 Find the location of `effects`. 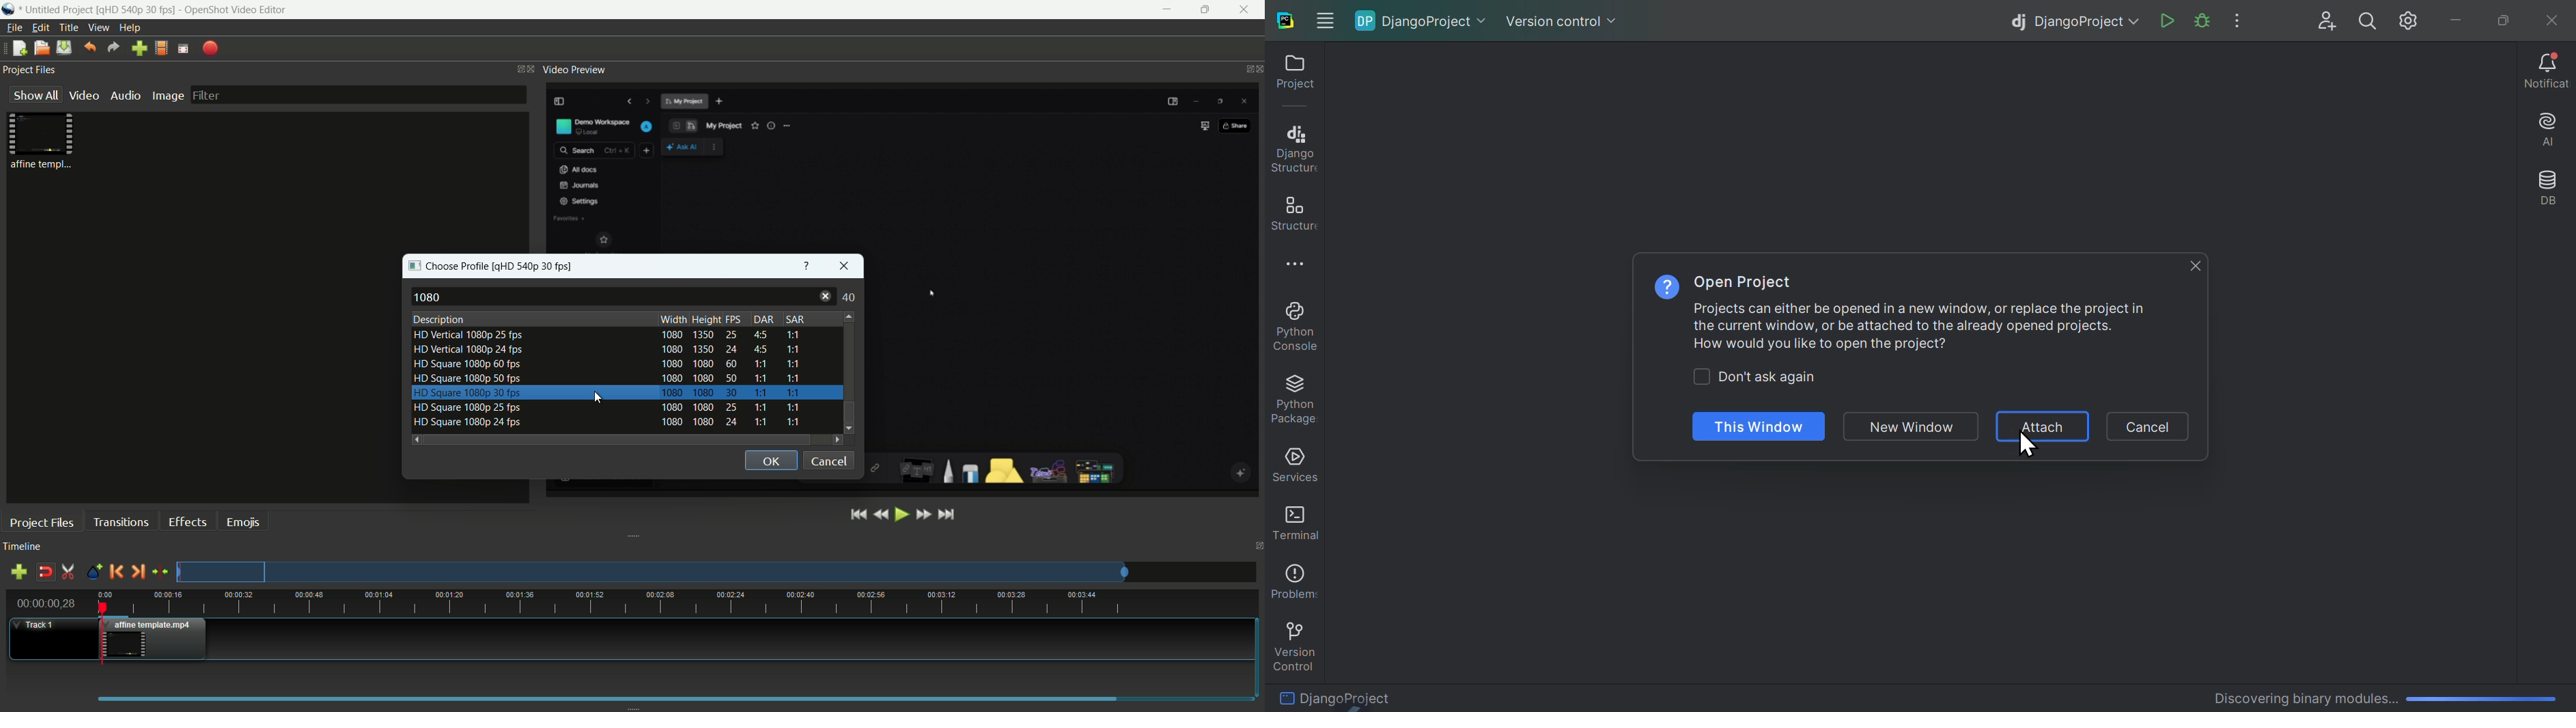

effects is located at coordinates (188, 522).